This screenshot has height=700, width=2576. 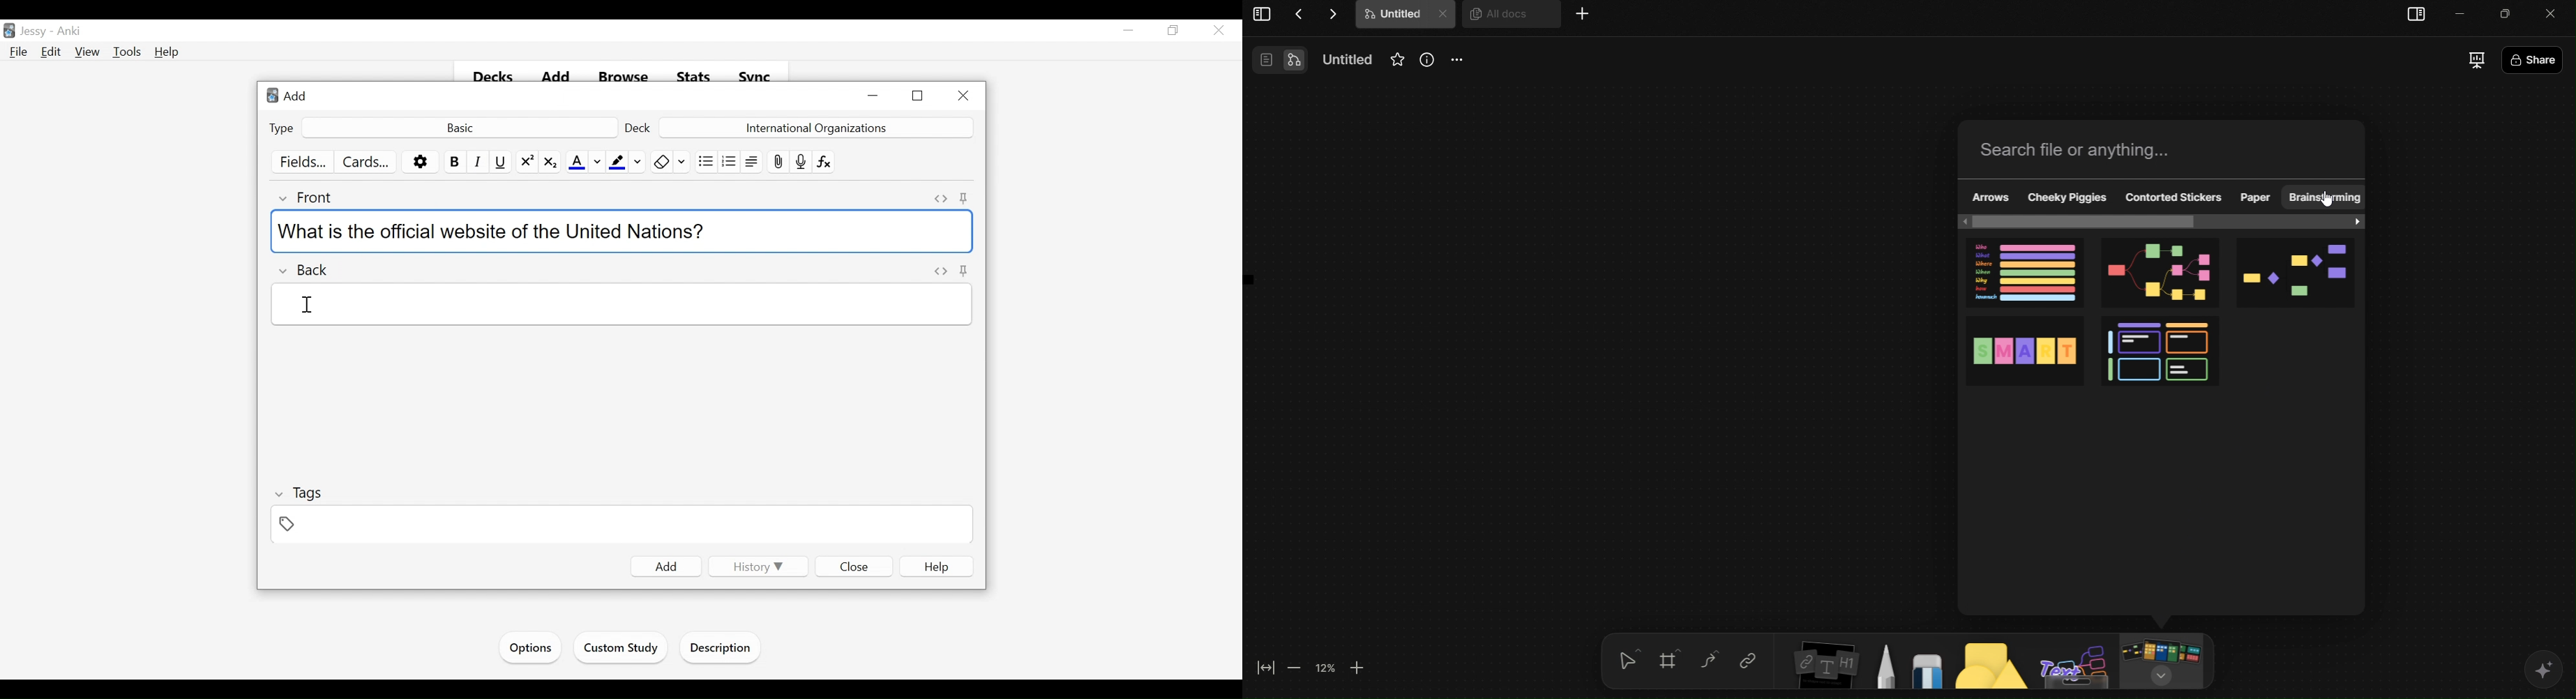 I want to click on Attach pictures, so click(x=779, y=161).